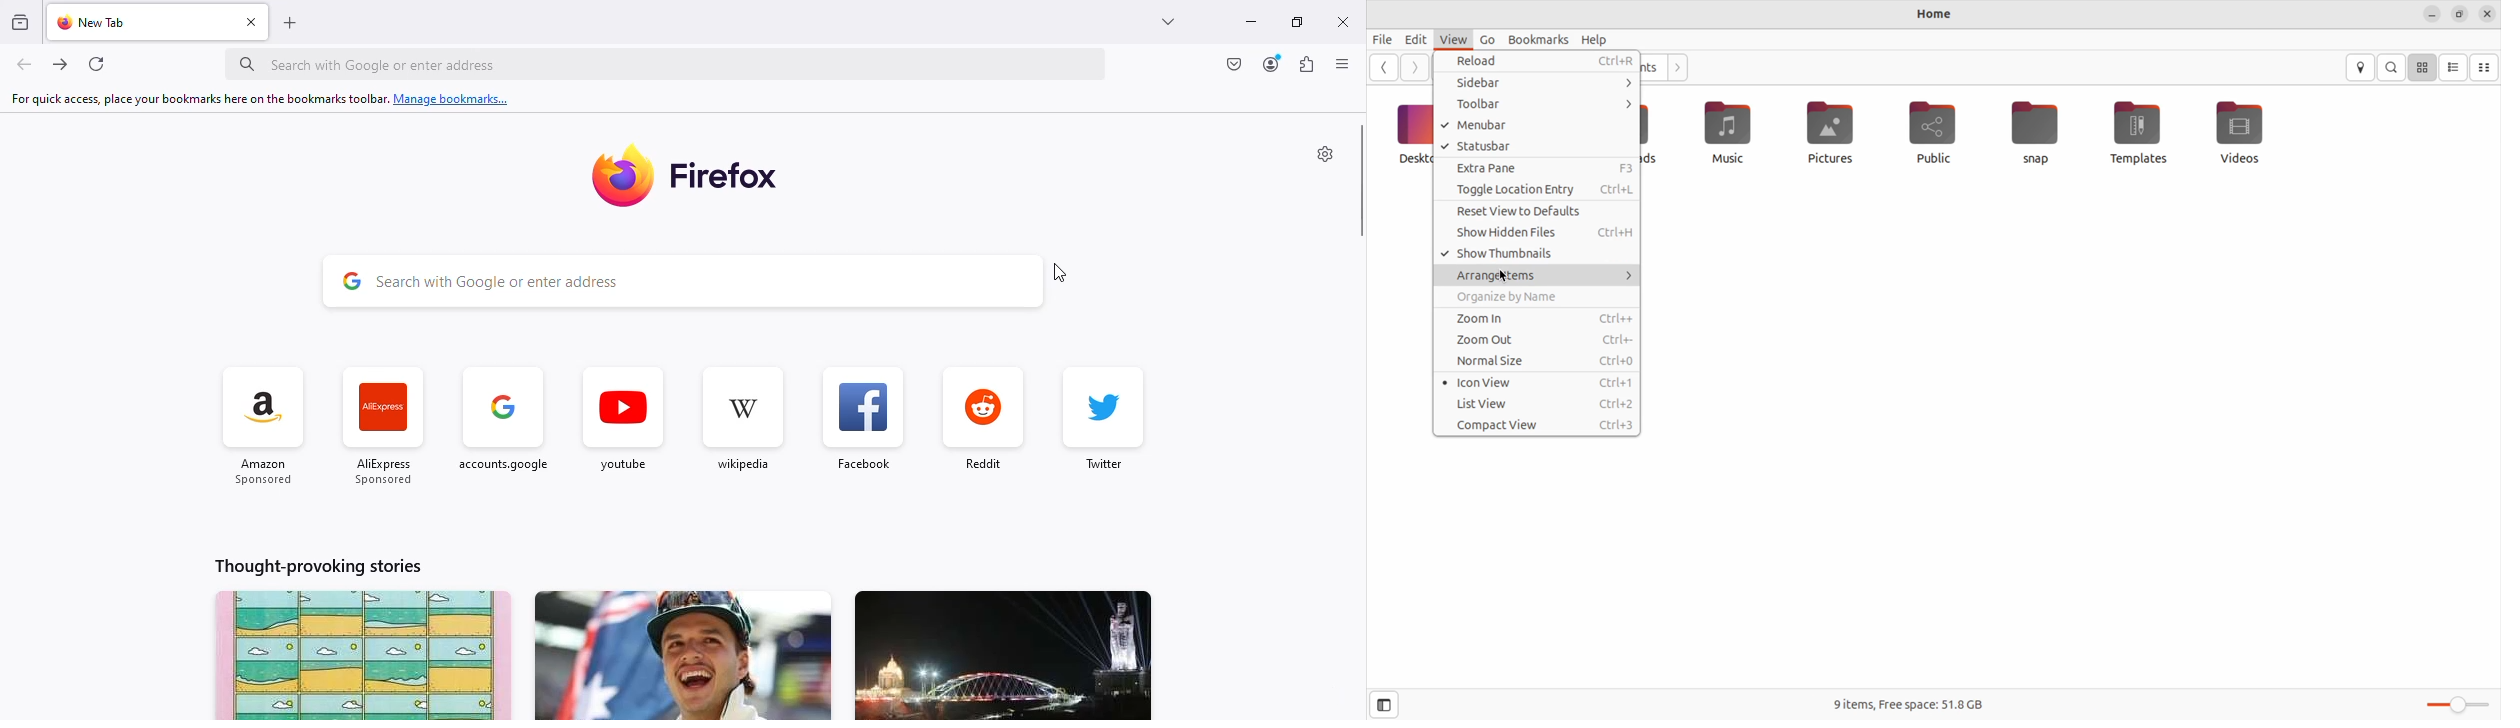 This screenshot has height=728, width=2520. I want to click on thought-provoking stories, so click(318, 566).